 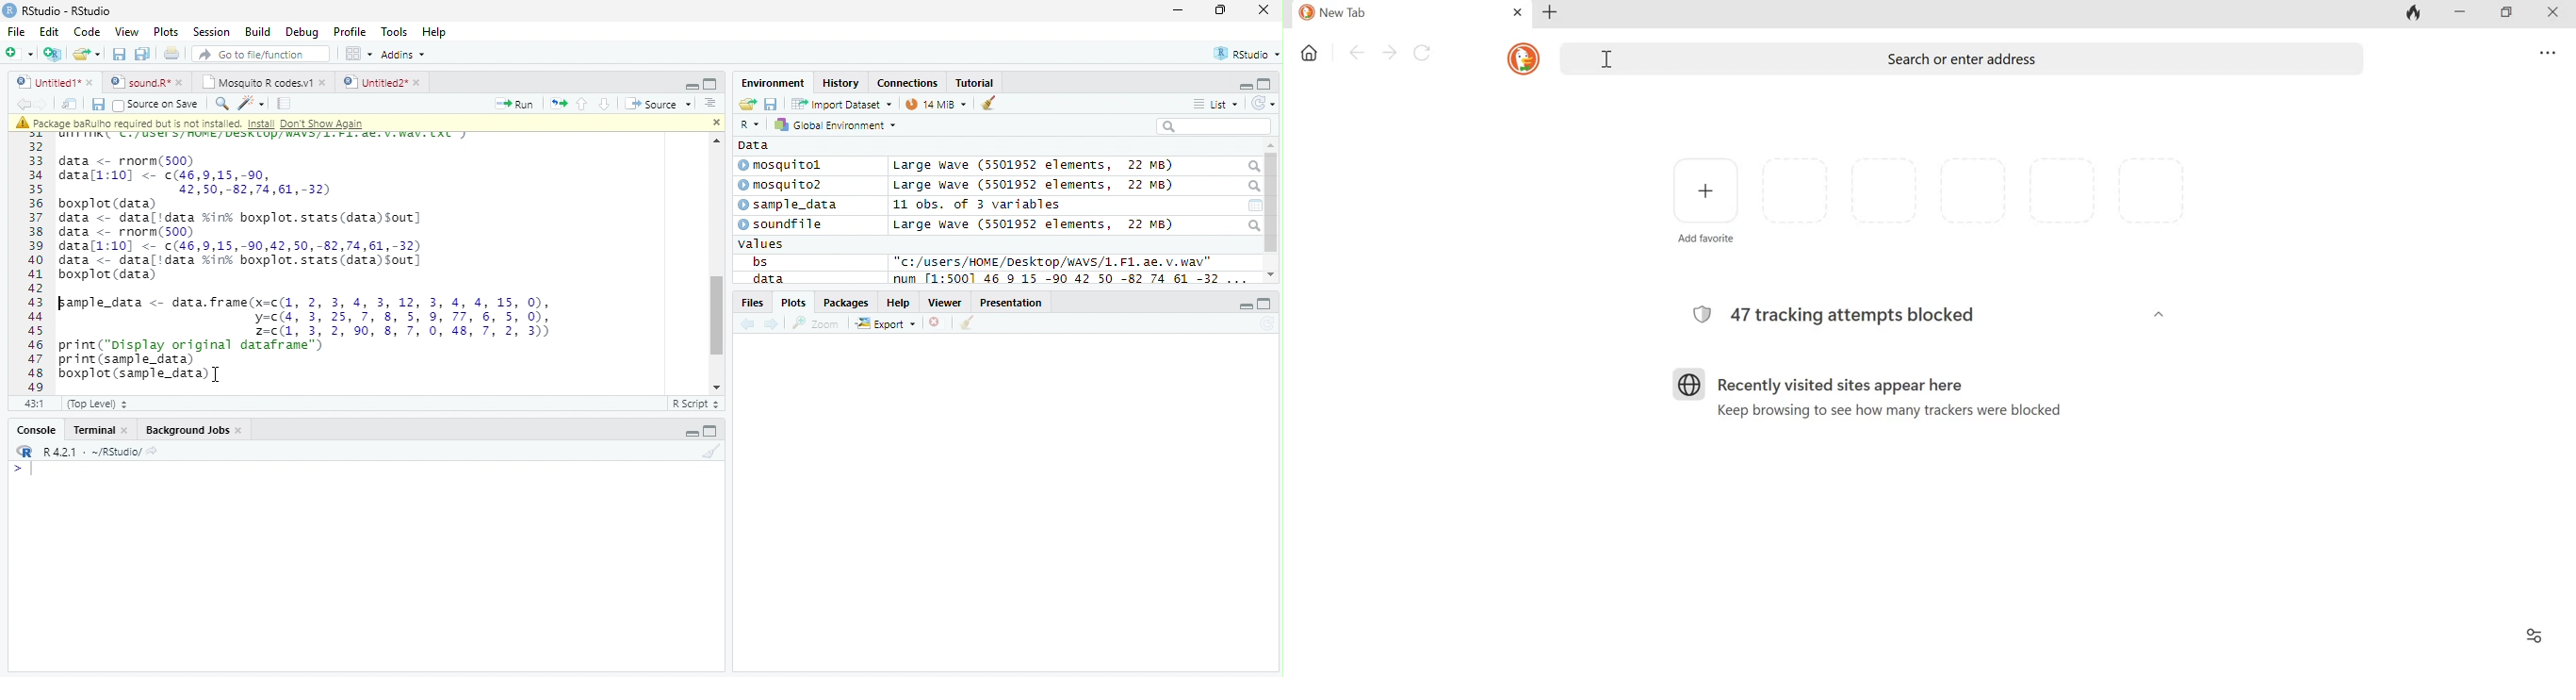 What do you see at coordinates (1253, 225) in the screenshot?
I see `search` at bounding box center [1253, 225].